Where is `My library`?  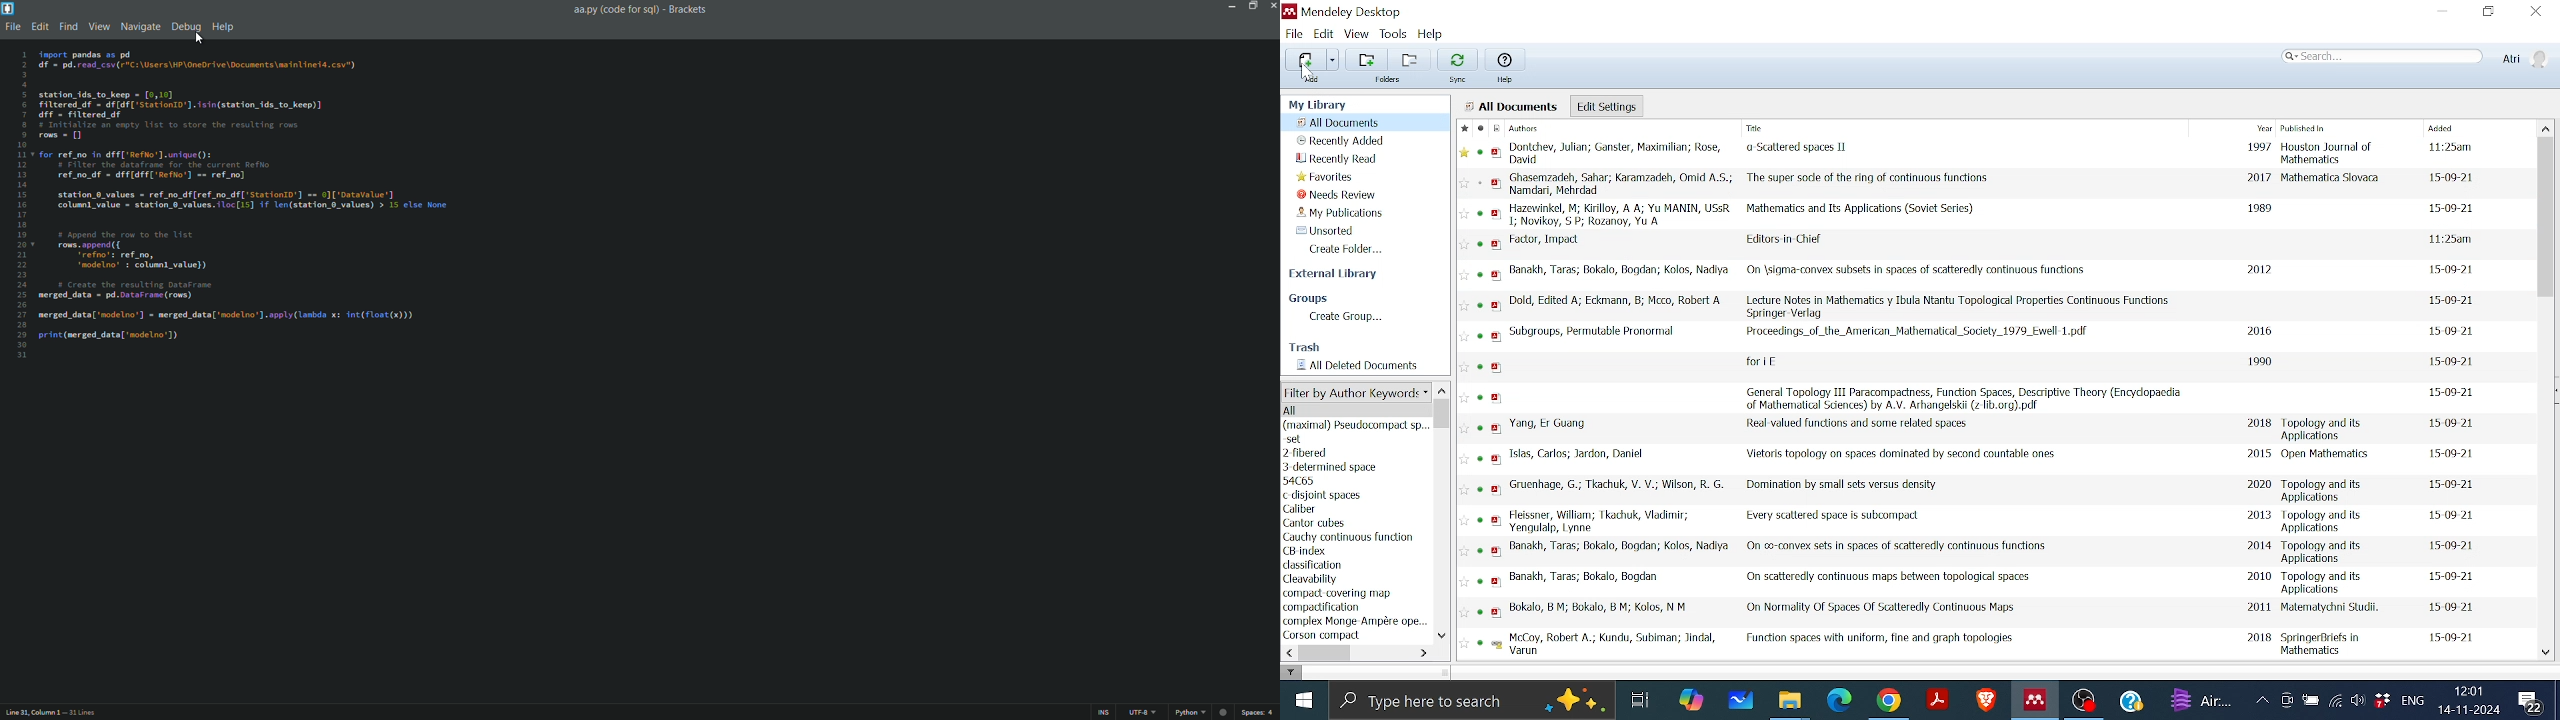
My library is located at coordinates (1316, 104).